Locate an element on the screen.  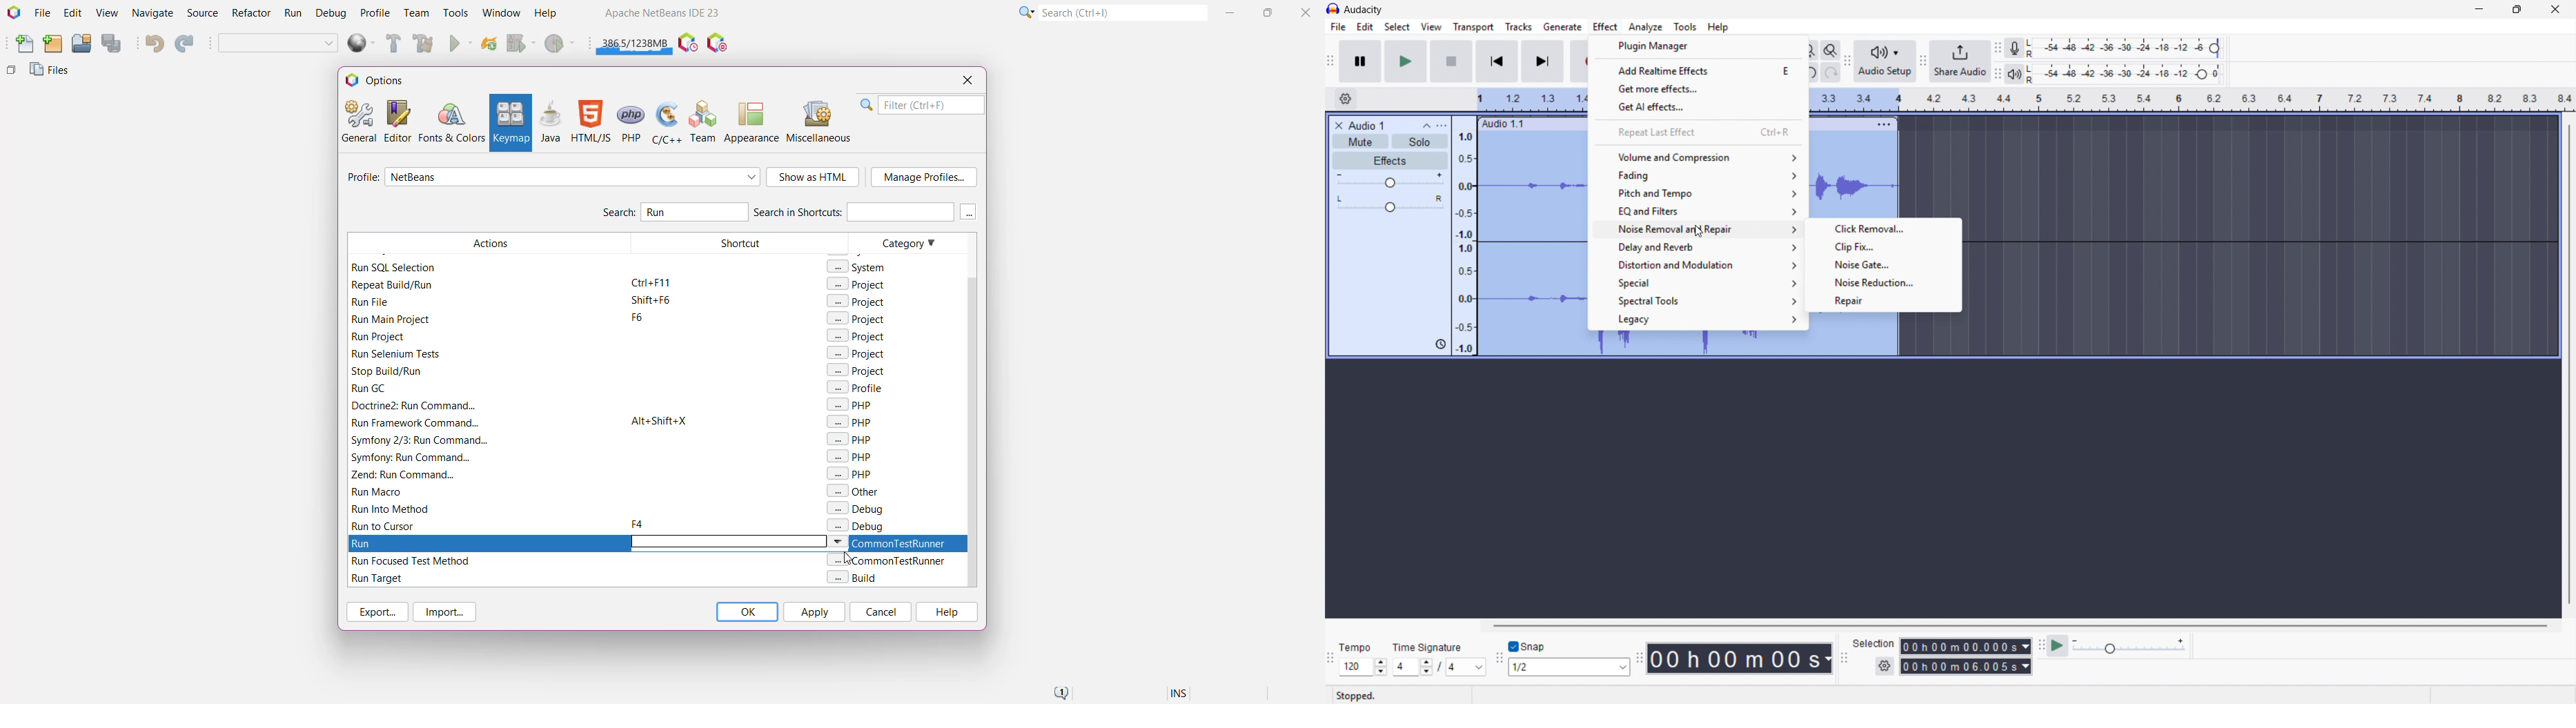
pan is located at coordinates (1389, 204).